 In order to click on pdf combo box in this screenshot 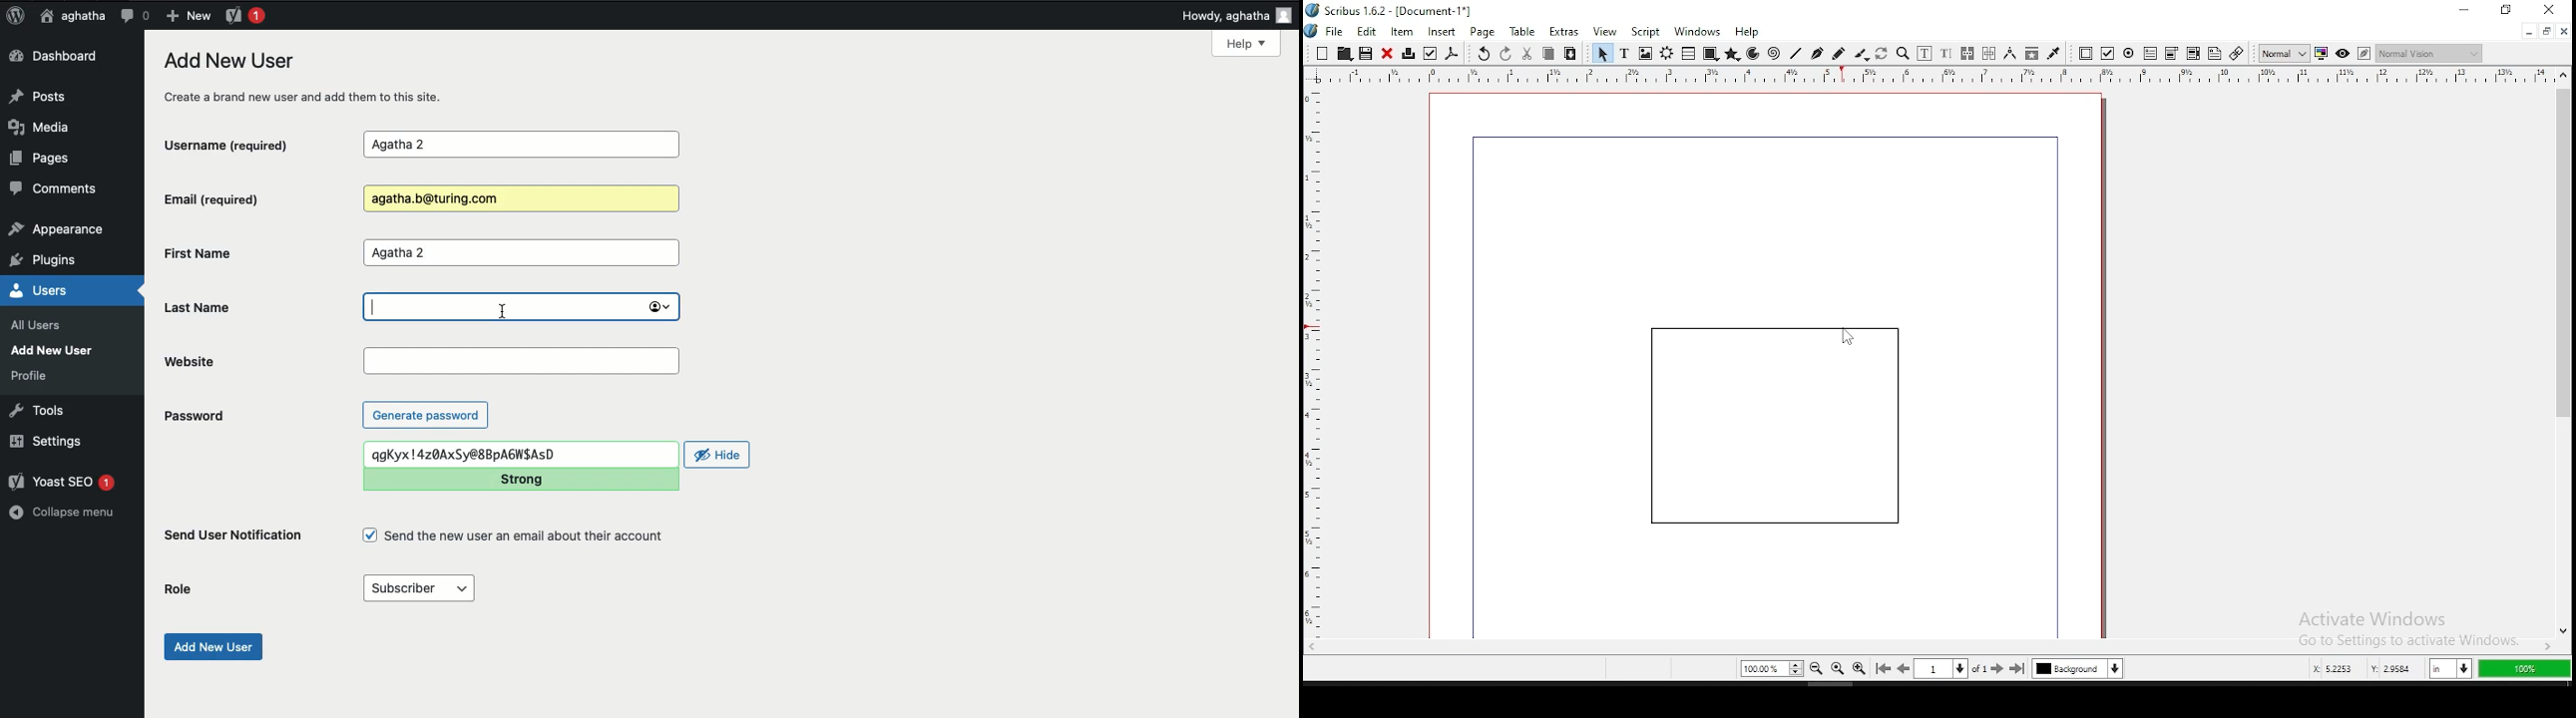, I will do `click(2193, 54)`.